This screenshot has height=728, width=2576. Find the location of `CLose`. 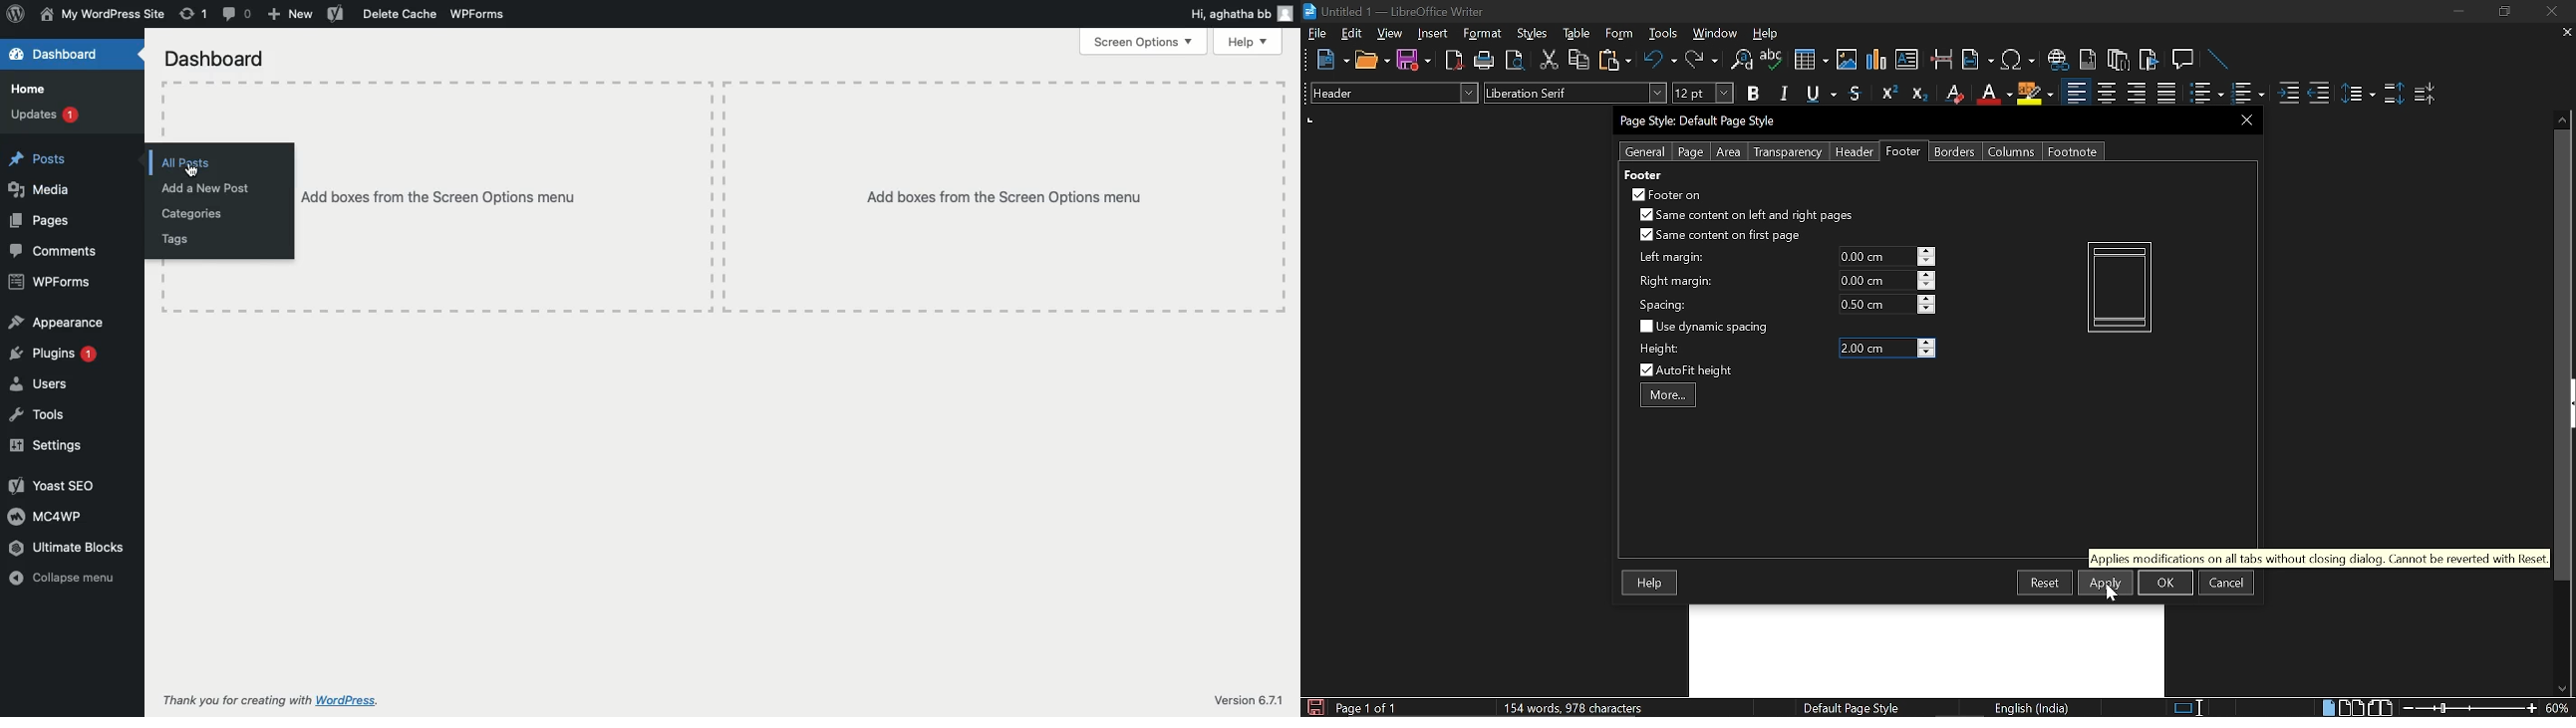

CLose is located at coordinates (2244, 120).